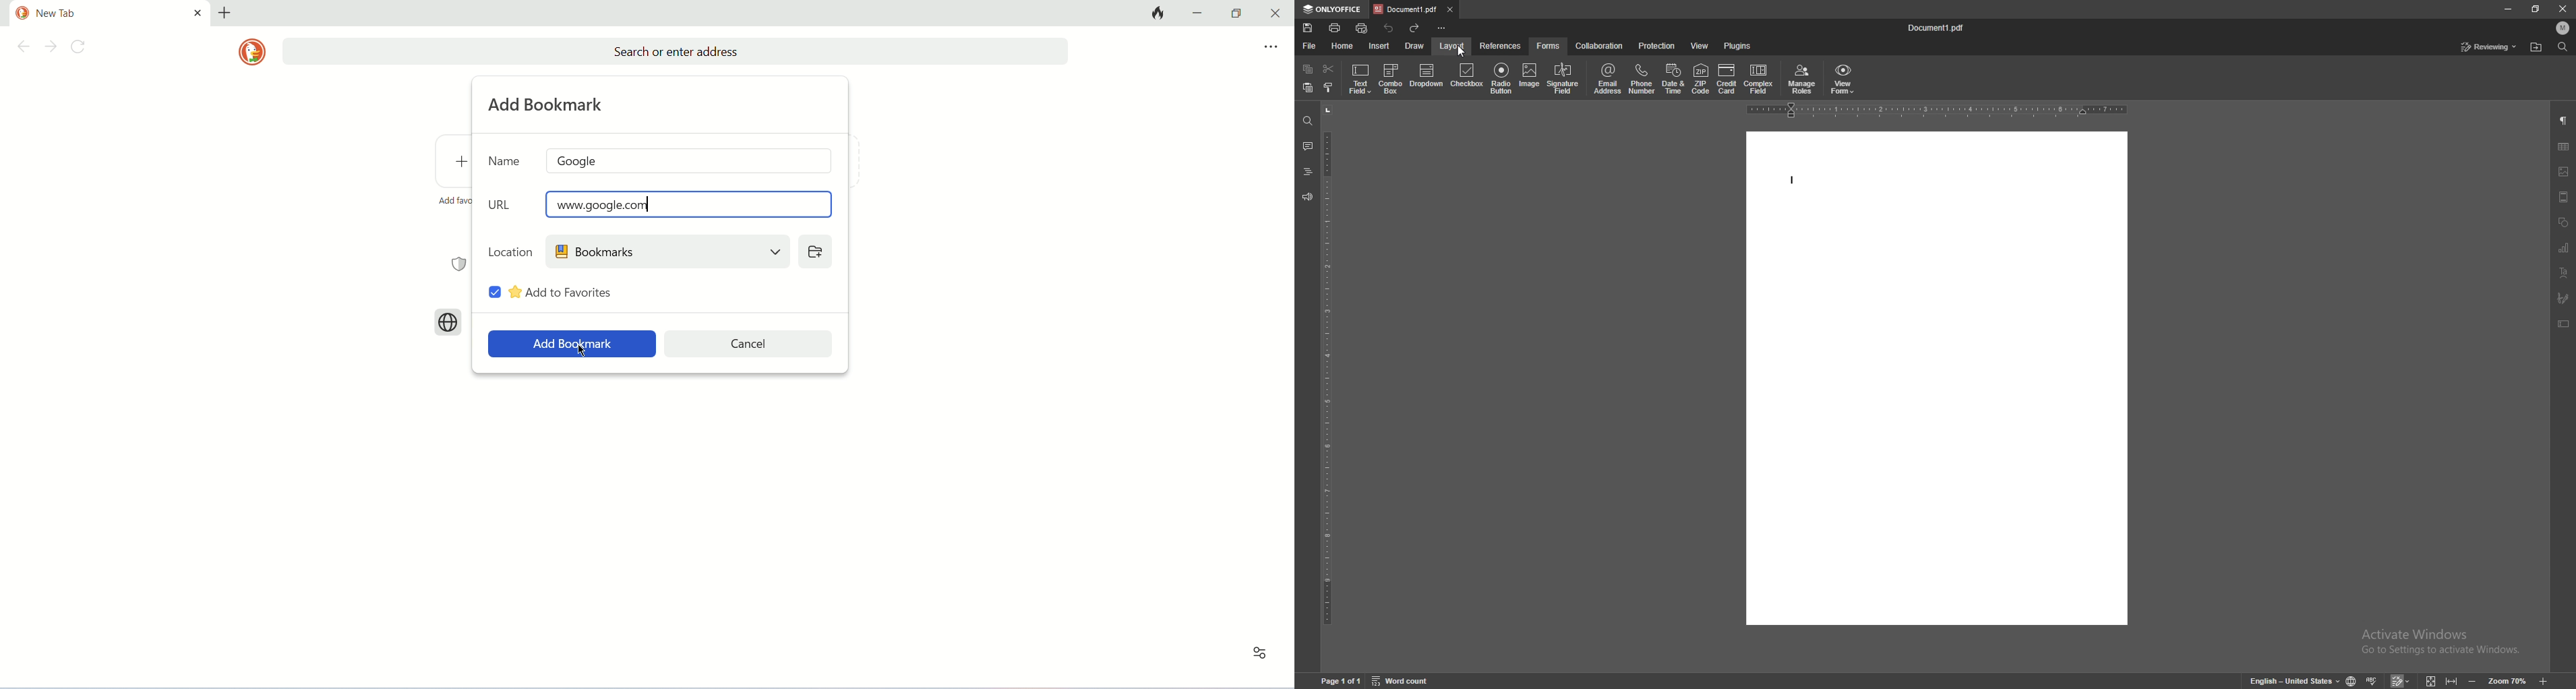 The width and height of the screenshot is (2576, 700). Describe the element at coordinates (21, 49) in the screenshot. I see `go back` at that location.